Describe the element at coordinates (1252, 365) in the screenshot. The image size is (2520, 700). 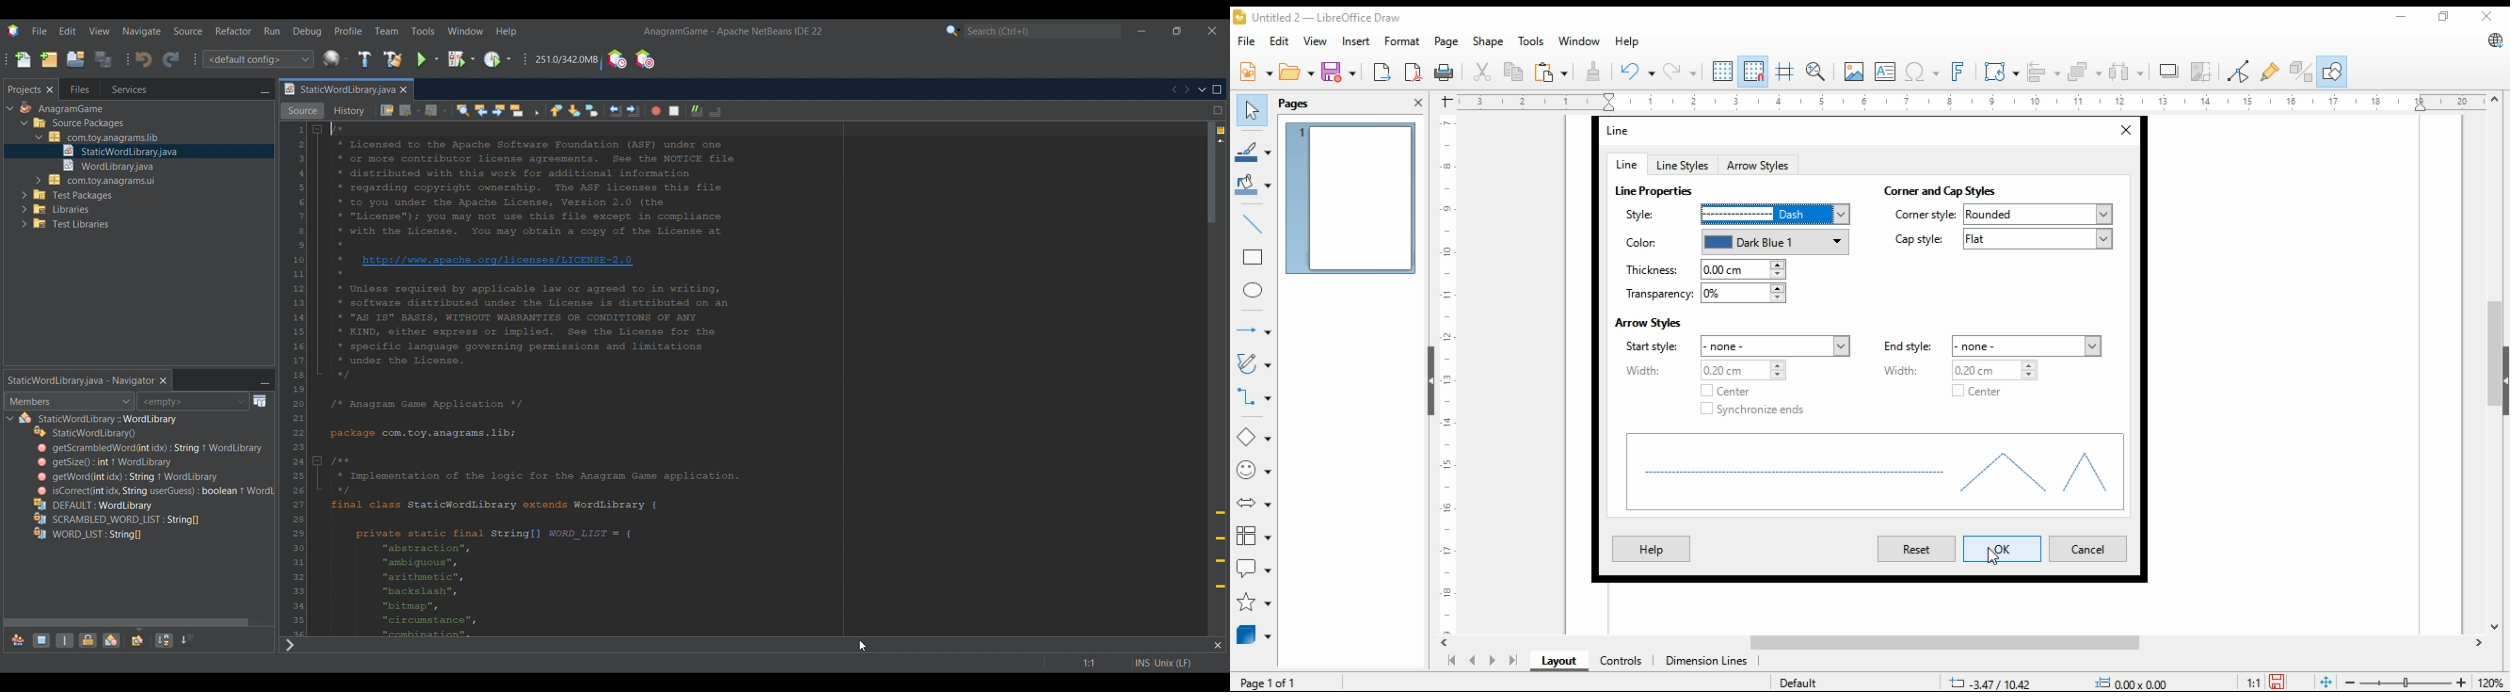
I see `curves and polygons` at that location.